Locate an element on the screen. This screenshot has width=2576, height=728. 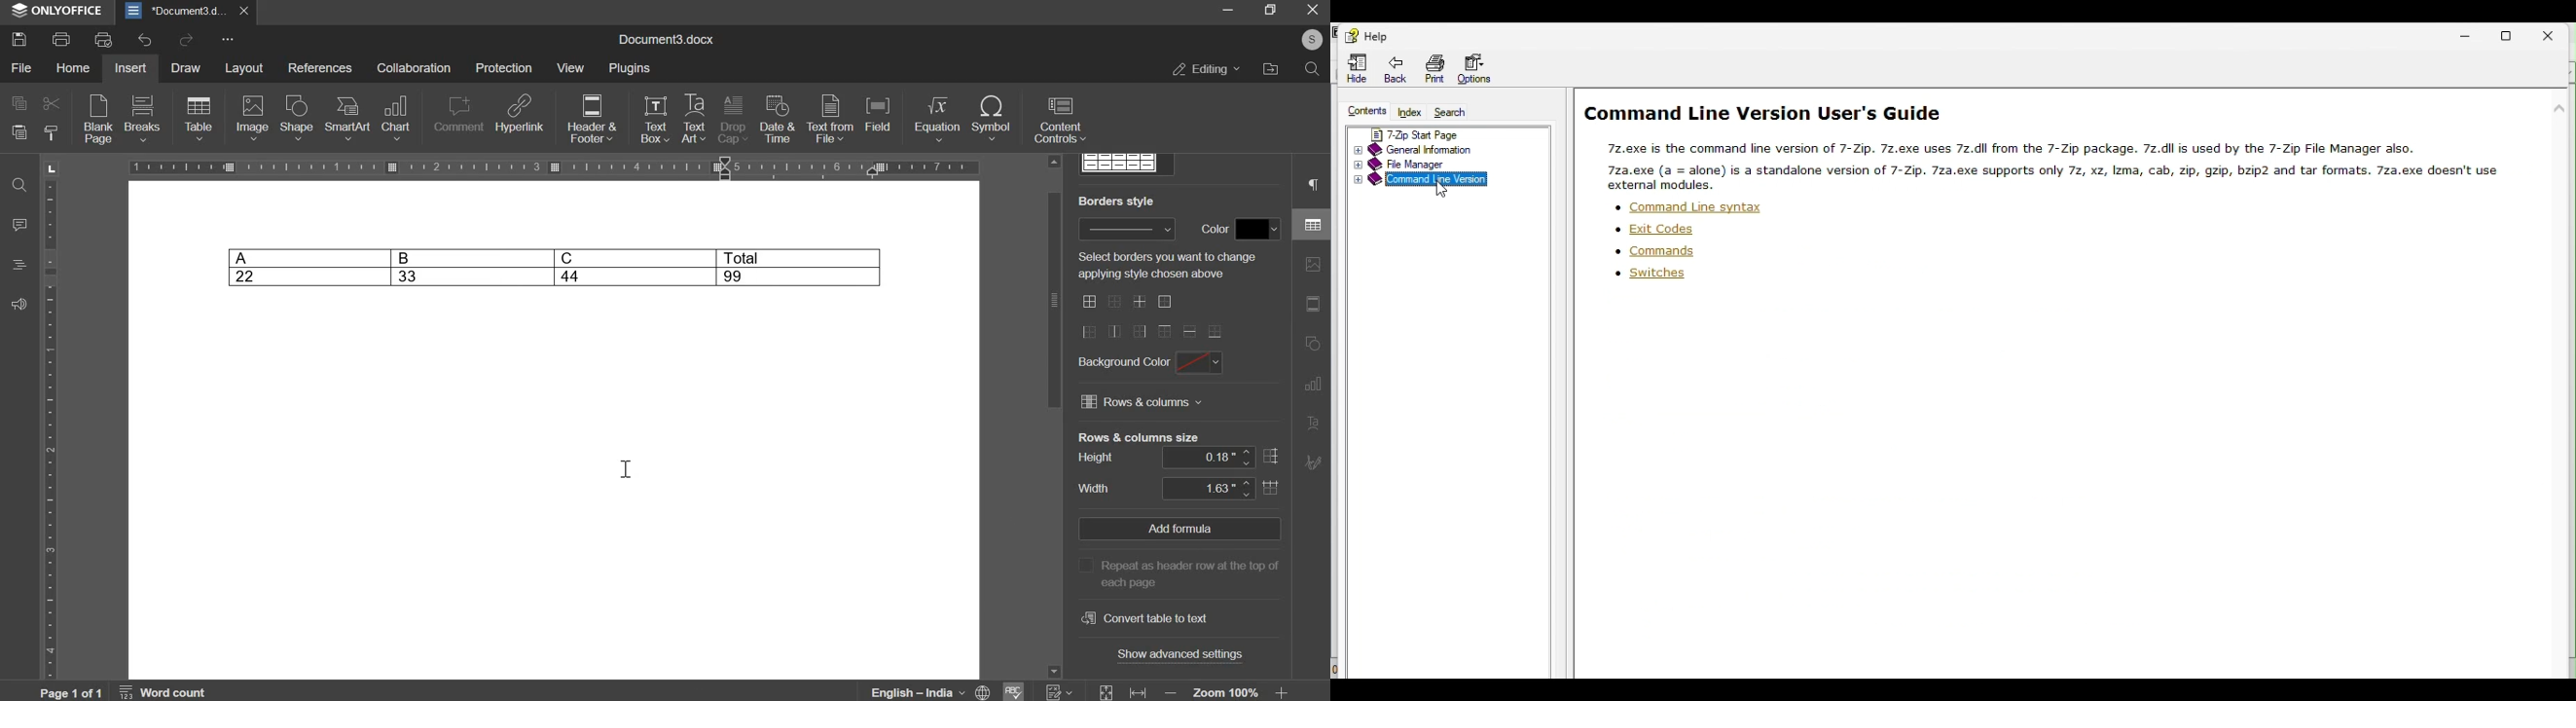
symbol is located at coordinates (992, 118).